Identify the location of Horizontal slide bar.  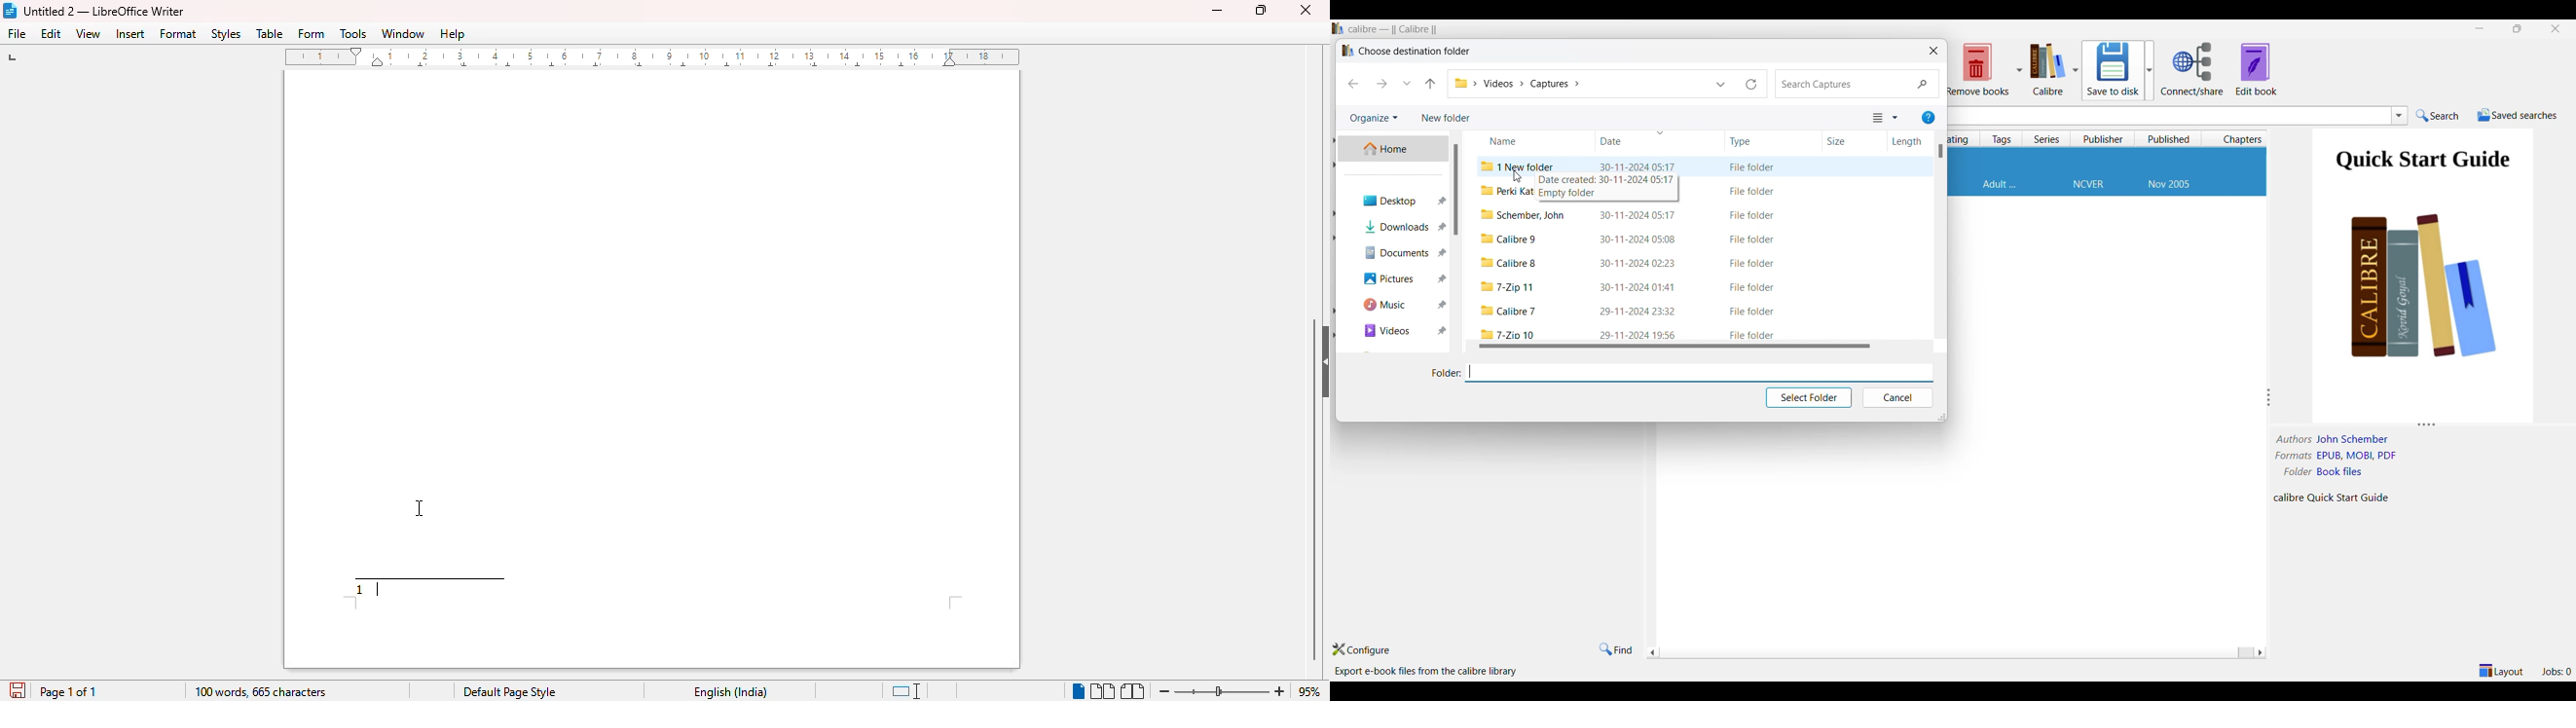
(1676, 345).